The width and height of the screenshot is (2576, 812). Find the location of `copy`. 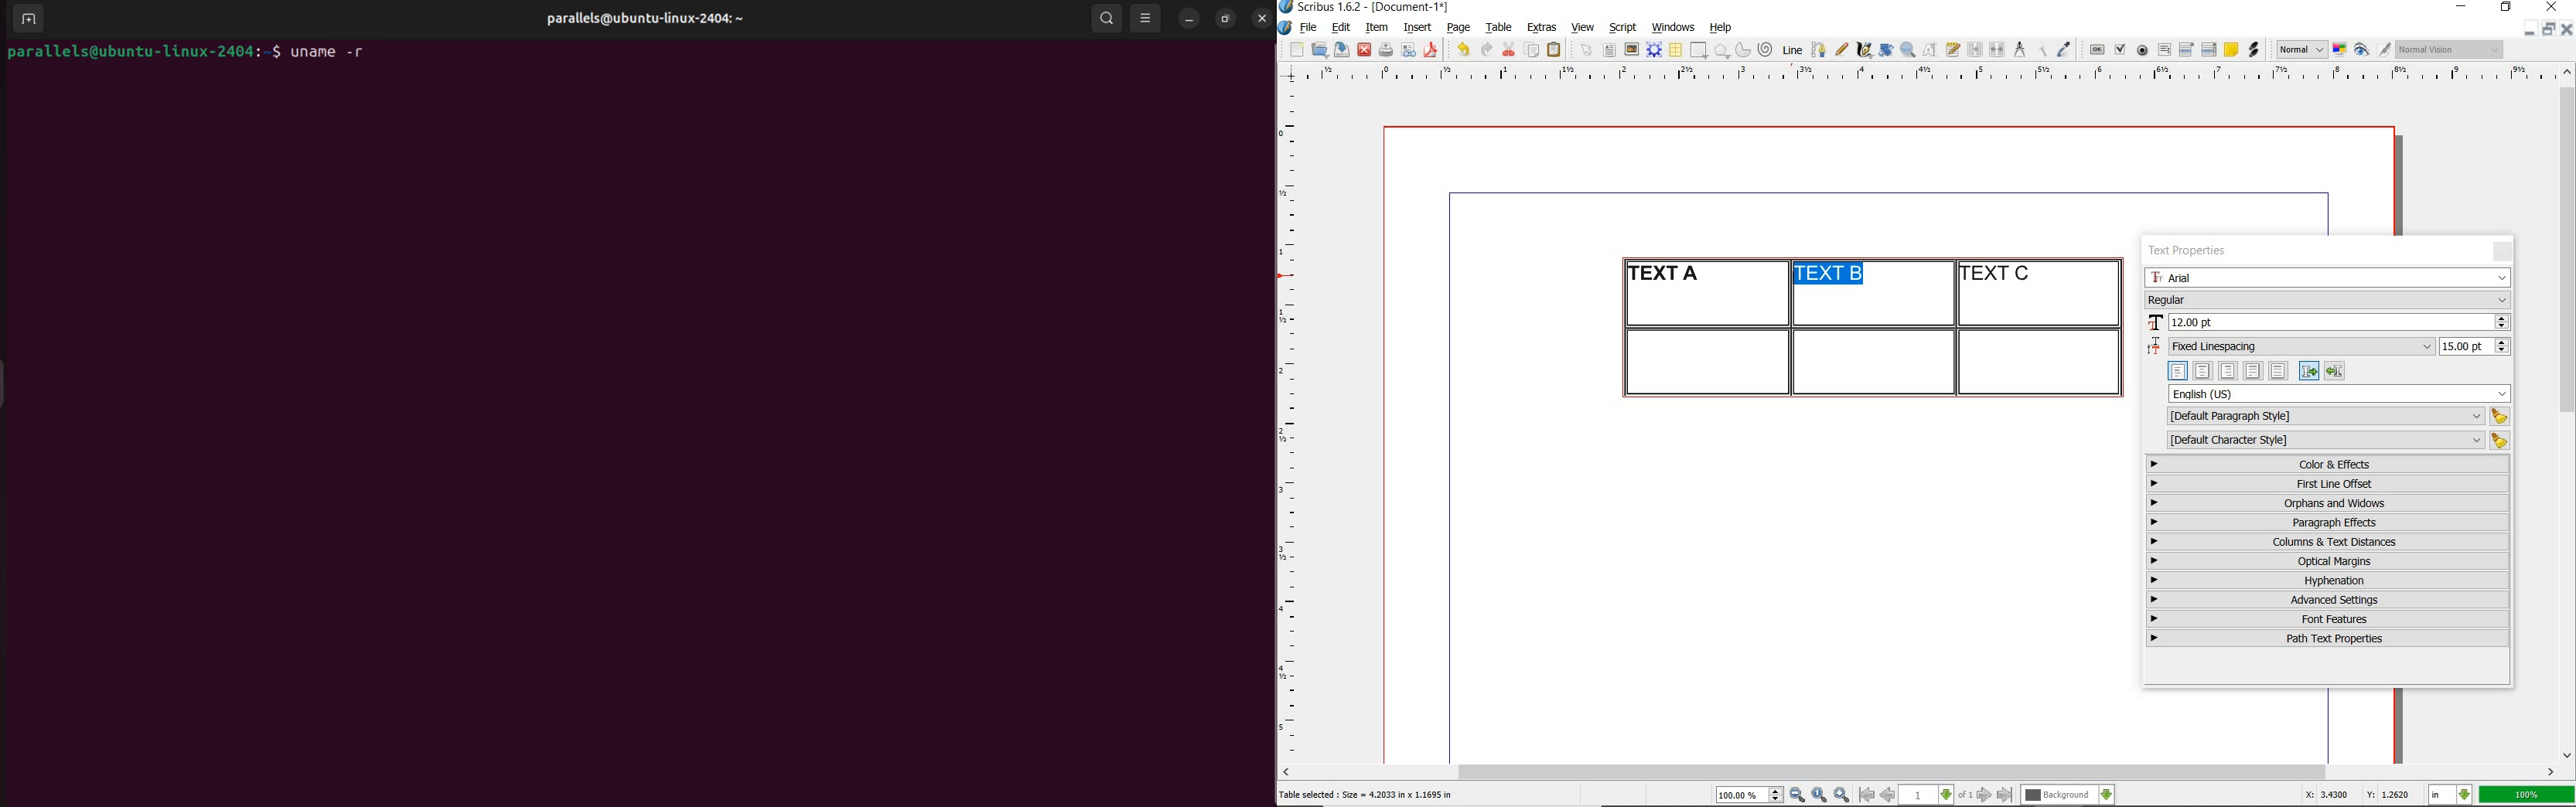

copy is located at coordinates (1533, 51).